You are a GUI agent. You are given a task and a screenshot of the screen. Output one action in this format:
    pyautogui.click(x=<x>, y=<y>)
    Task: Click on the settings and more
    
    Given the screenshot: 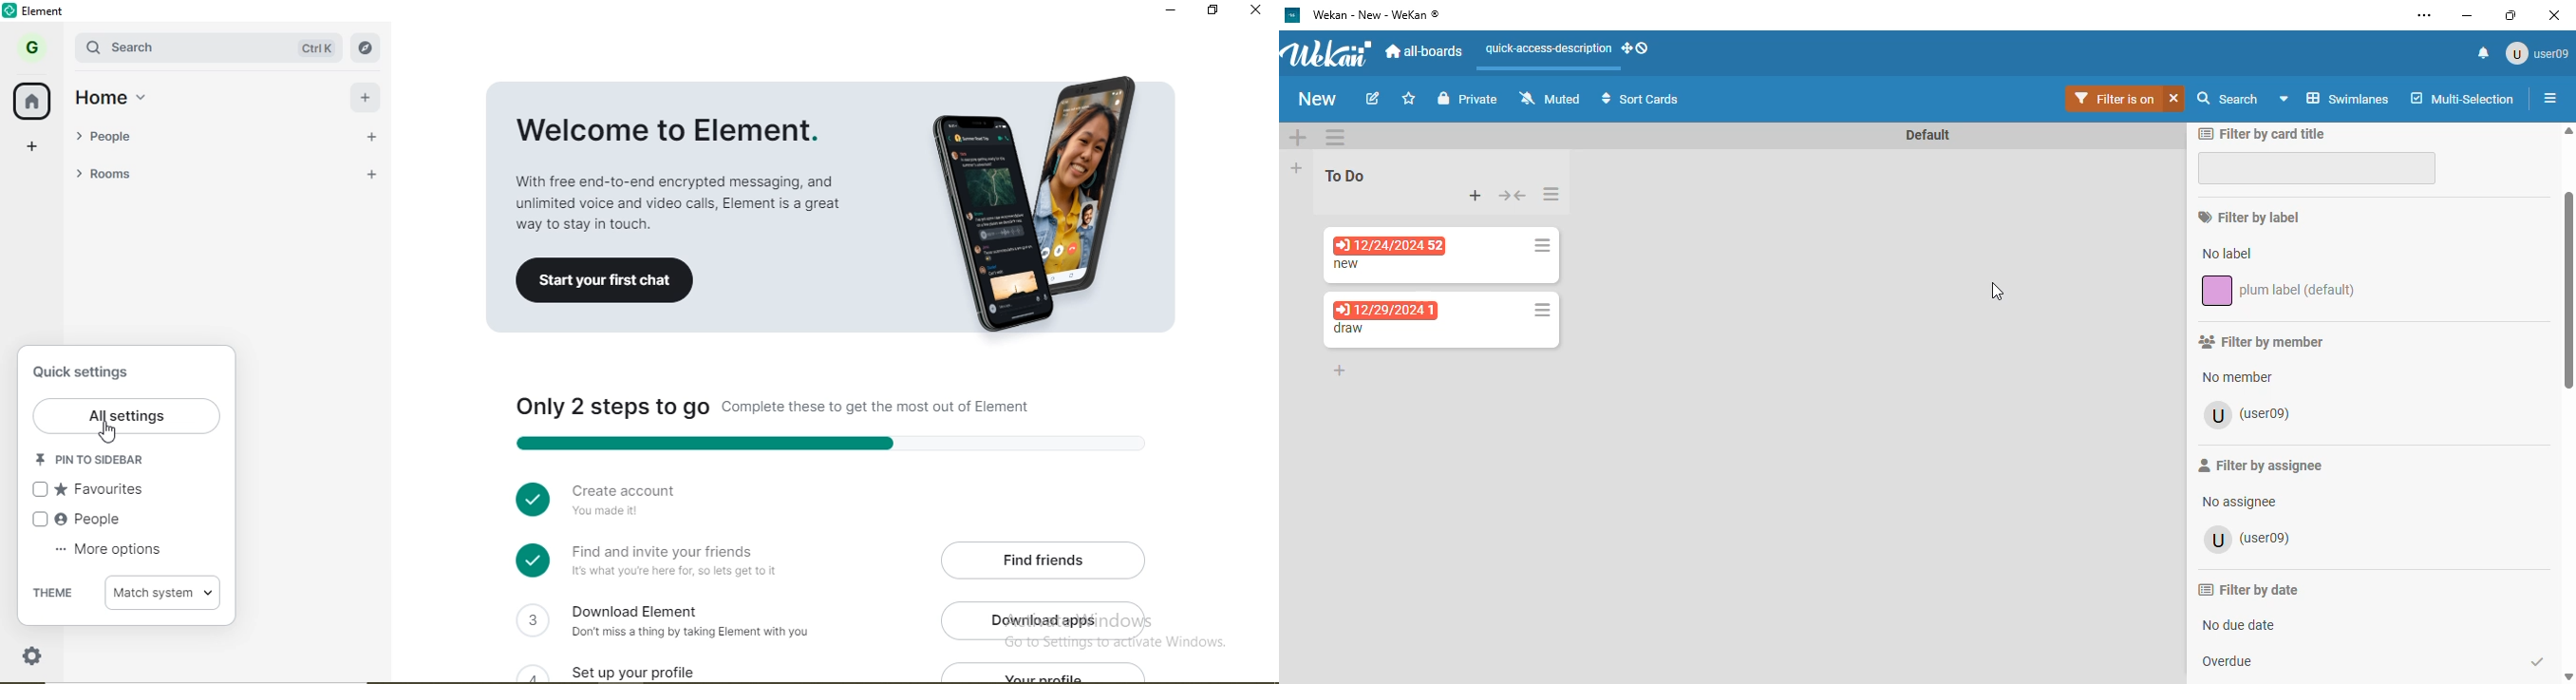 What is the action you would take?
    pyautogui.click(x=2424, y=15)
    